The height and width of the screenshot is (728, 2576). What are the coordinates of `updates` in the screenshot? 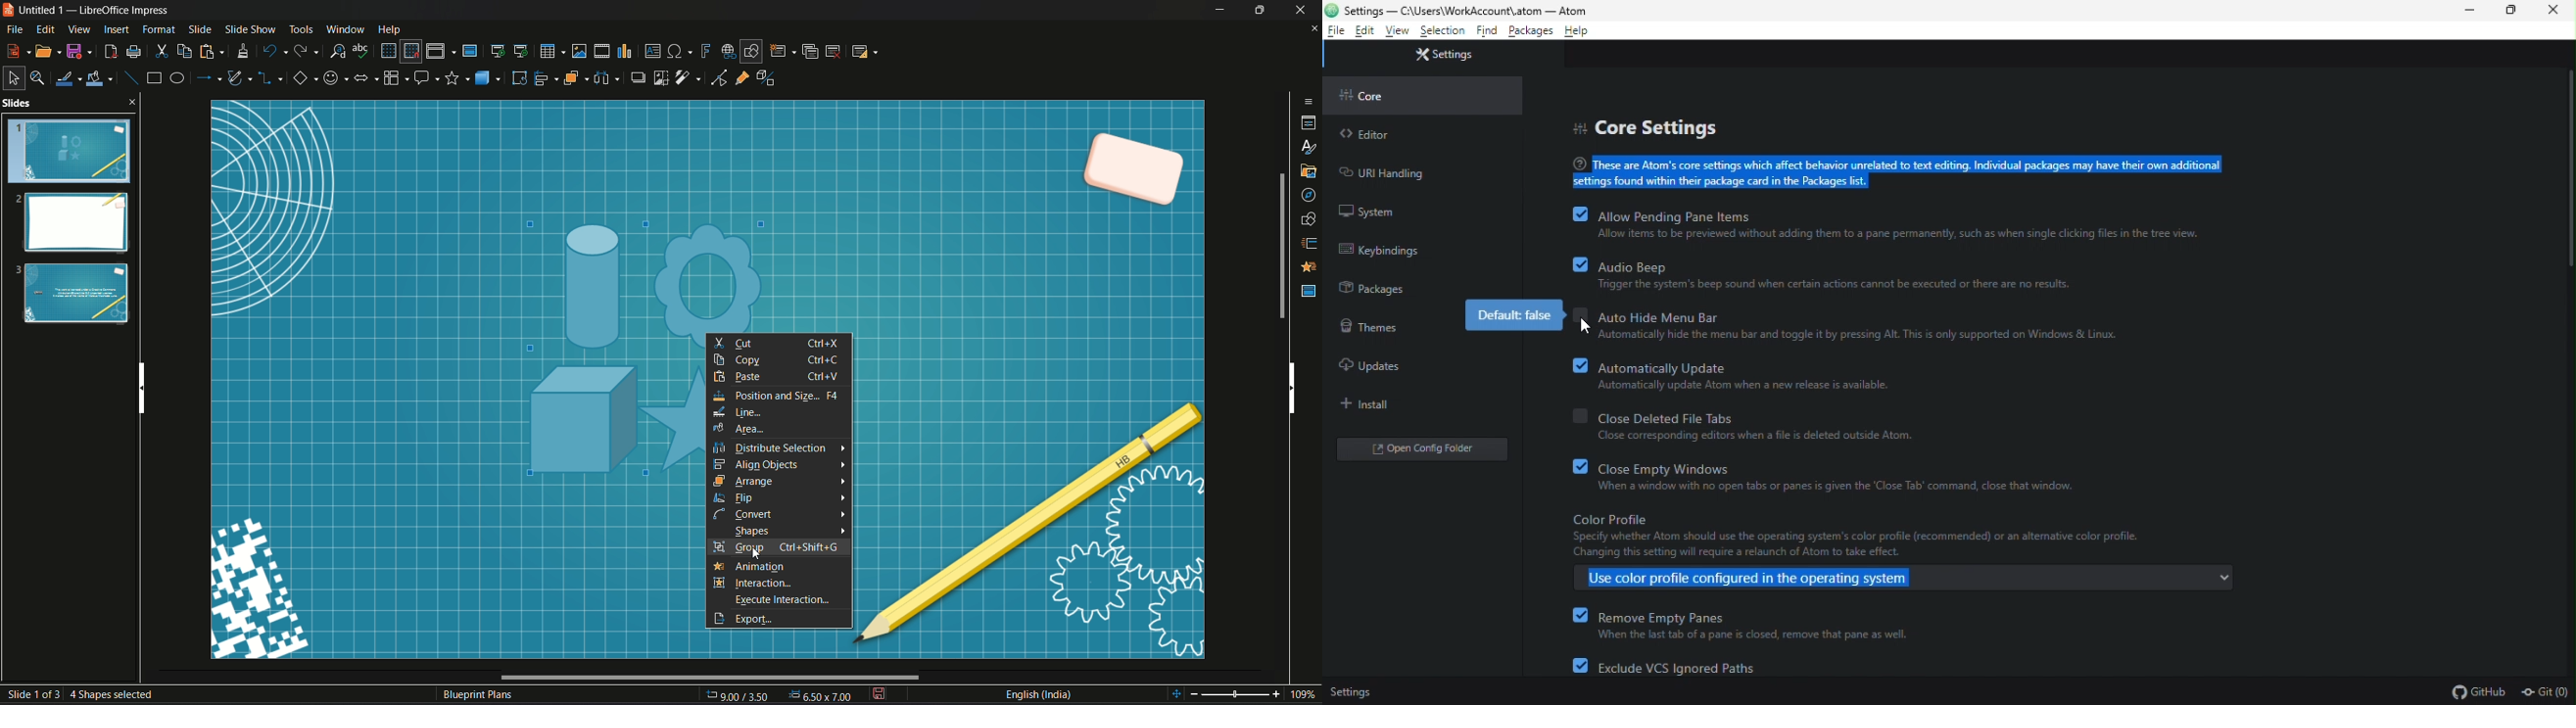 It's located at (1369, 367).